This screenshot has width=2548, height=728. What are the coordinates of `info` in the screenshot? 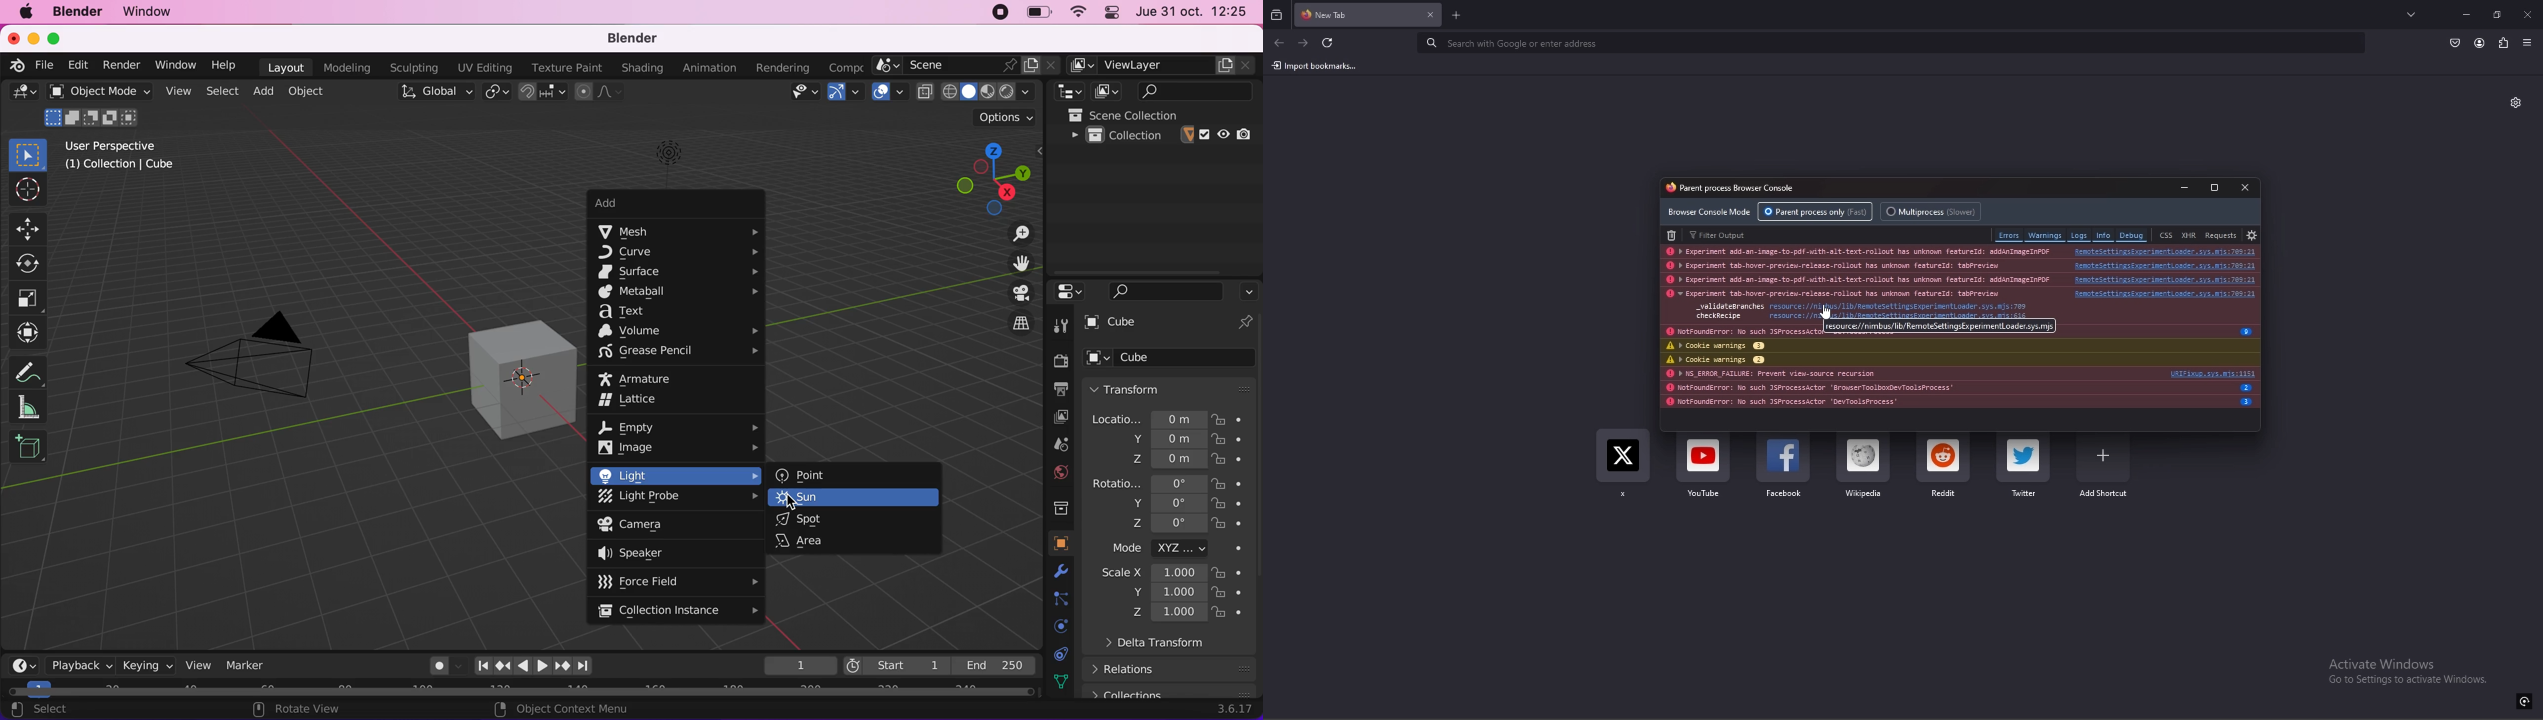 It's located at (2247, 387).